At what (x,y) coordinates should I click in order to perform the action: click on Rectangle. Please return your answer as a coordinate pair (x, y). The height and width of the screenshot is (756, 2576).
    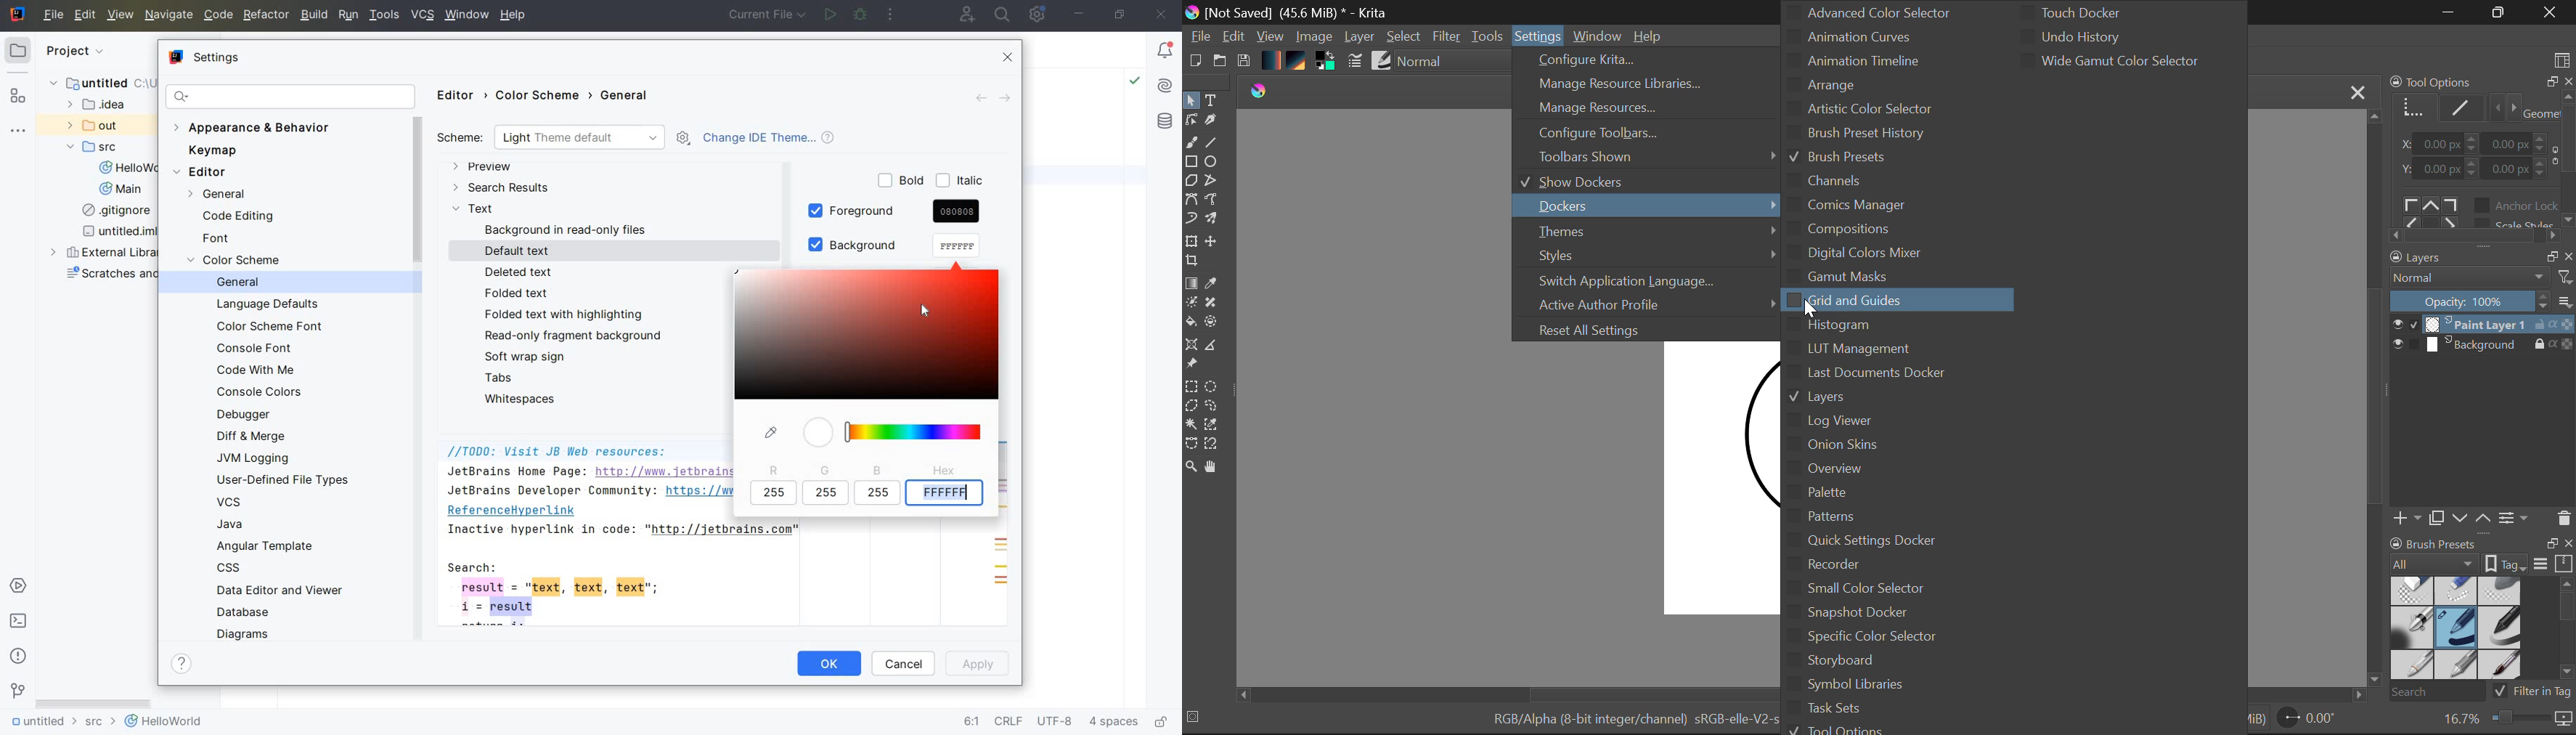
    Looking at the image, I should click on (1191, 162).